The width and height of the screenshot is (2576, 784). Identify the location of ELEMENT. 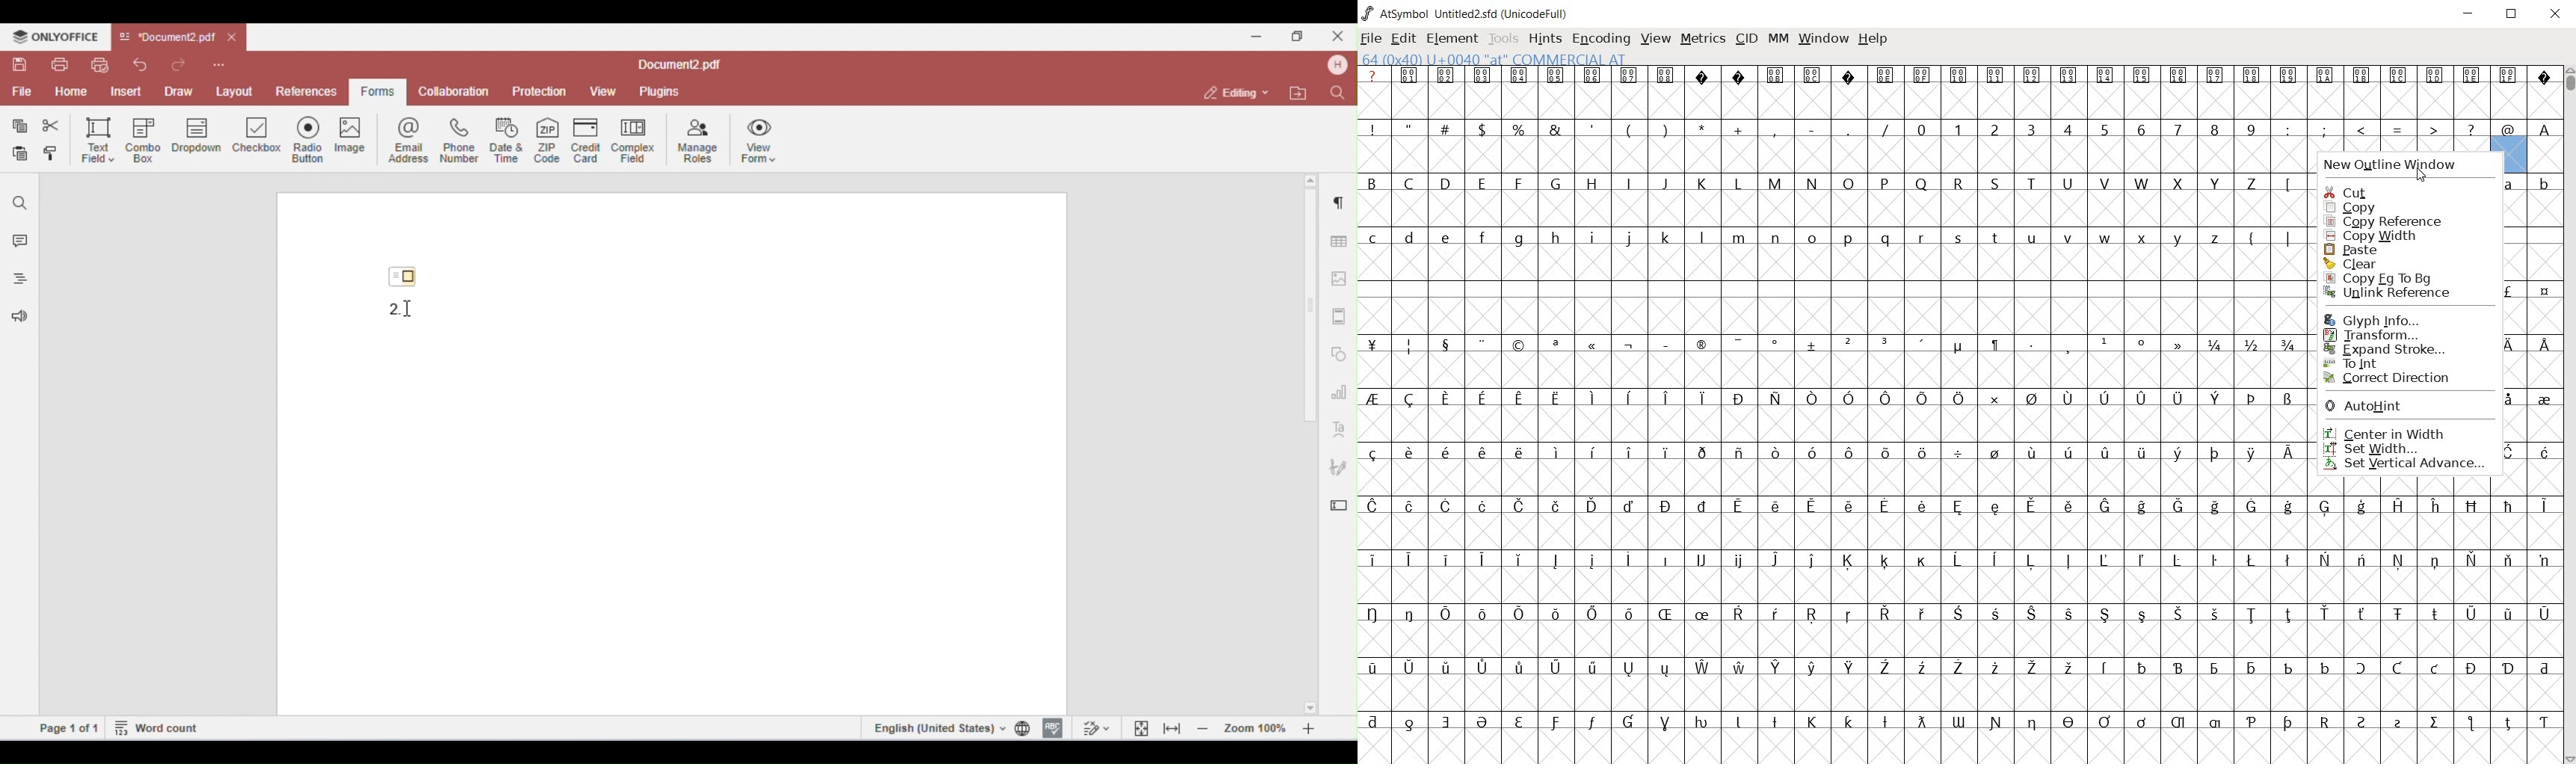
(1452, 40).